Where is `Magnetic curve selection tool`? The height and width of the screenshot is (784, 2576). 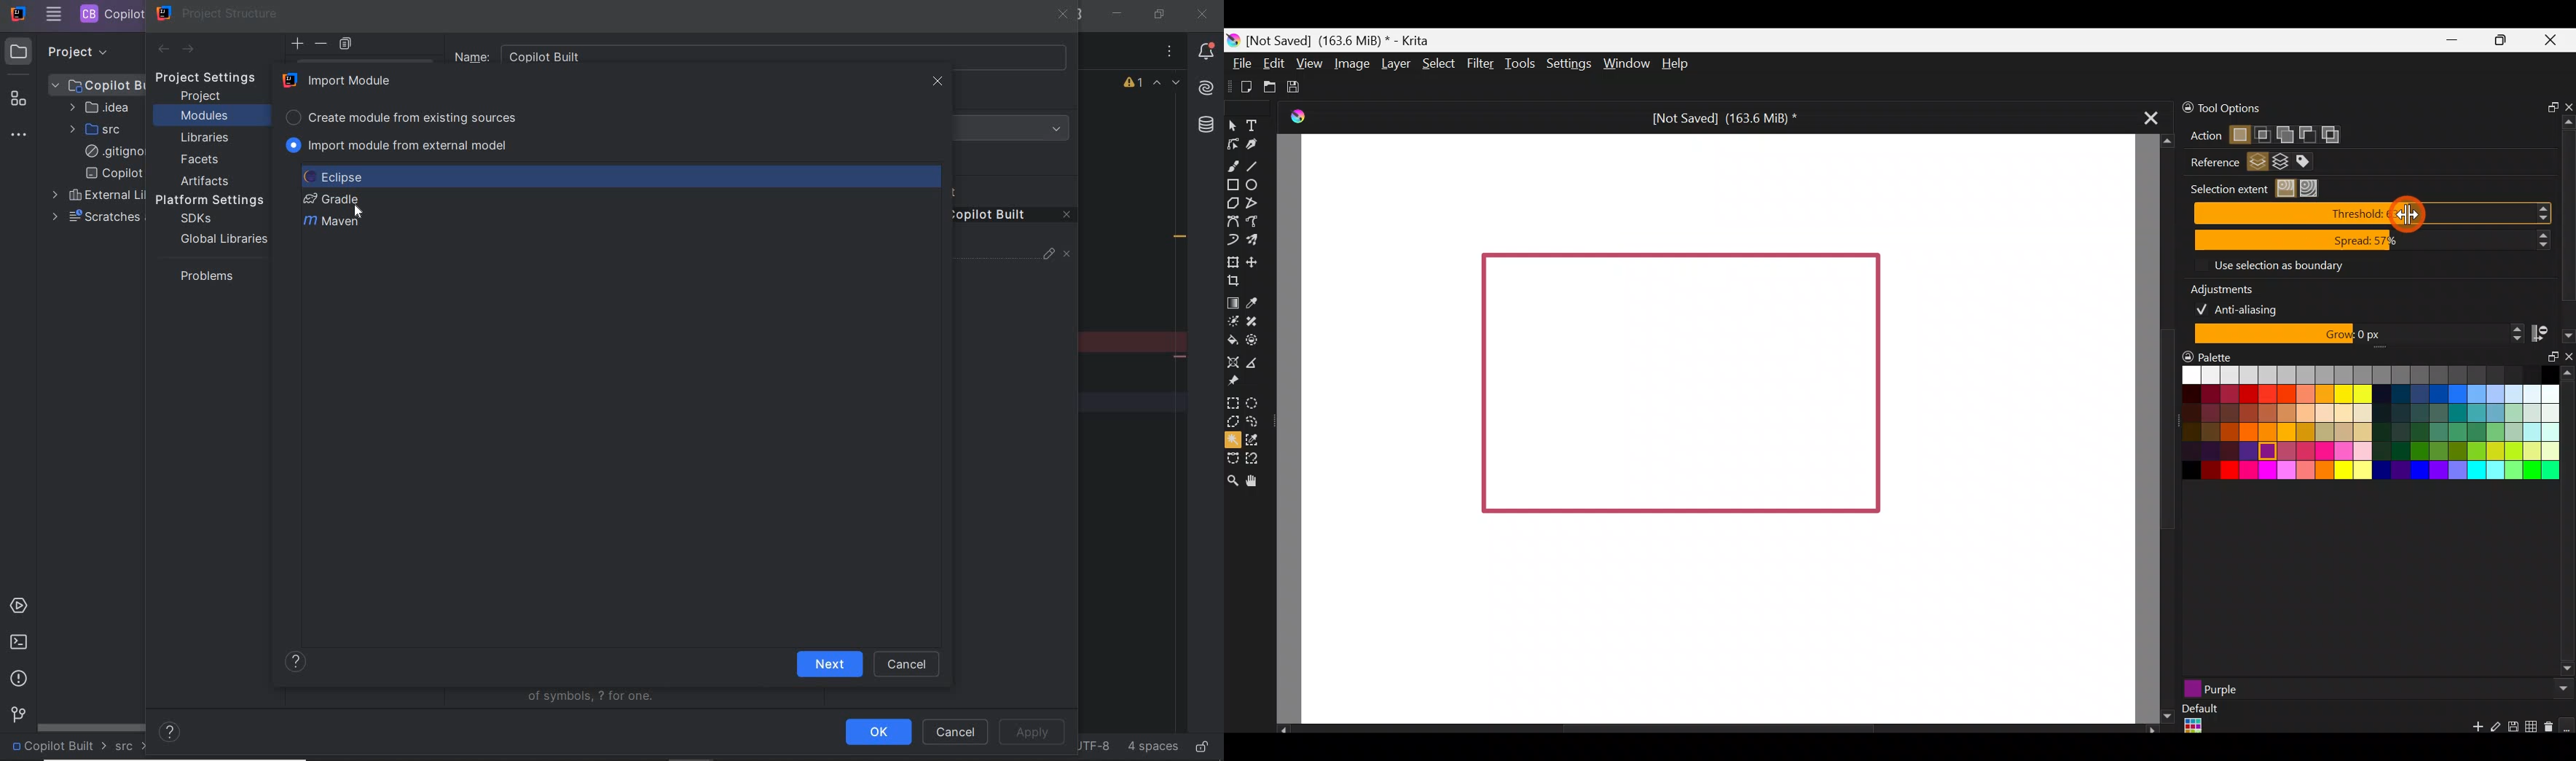
Magnetic curve selection tool is located at coordinates (1255, 455).